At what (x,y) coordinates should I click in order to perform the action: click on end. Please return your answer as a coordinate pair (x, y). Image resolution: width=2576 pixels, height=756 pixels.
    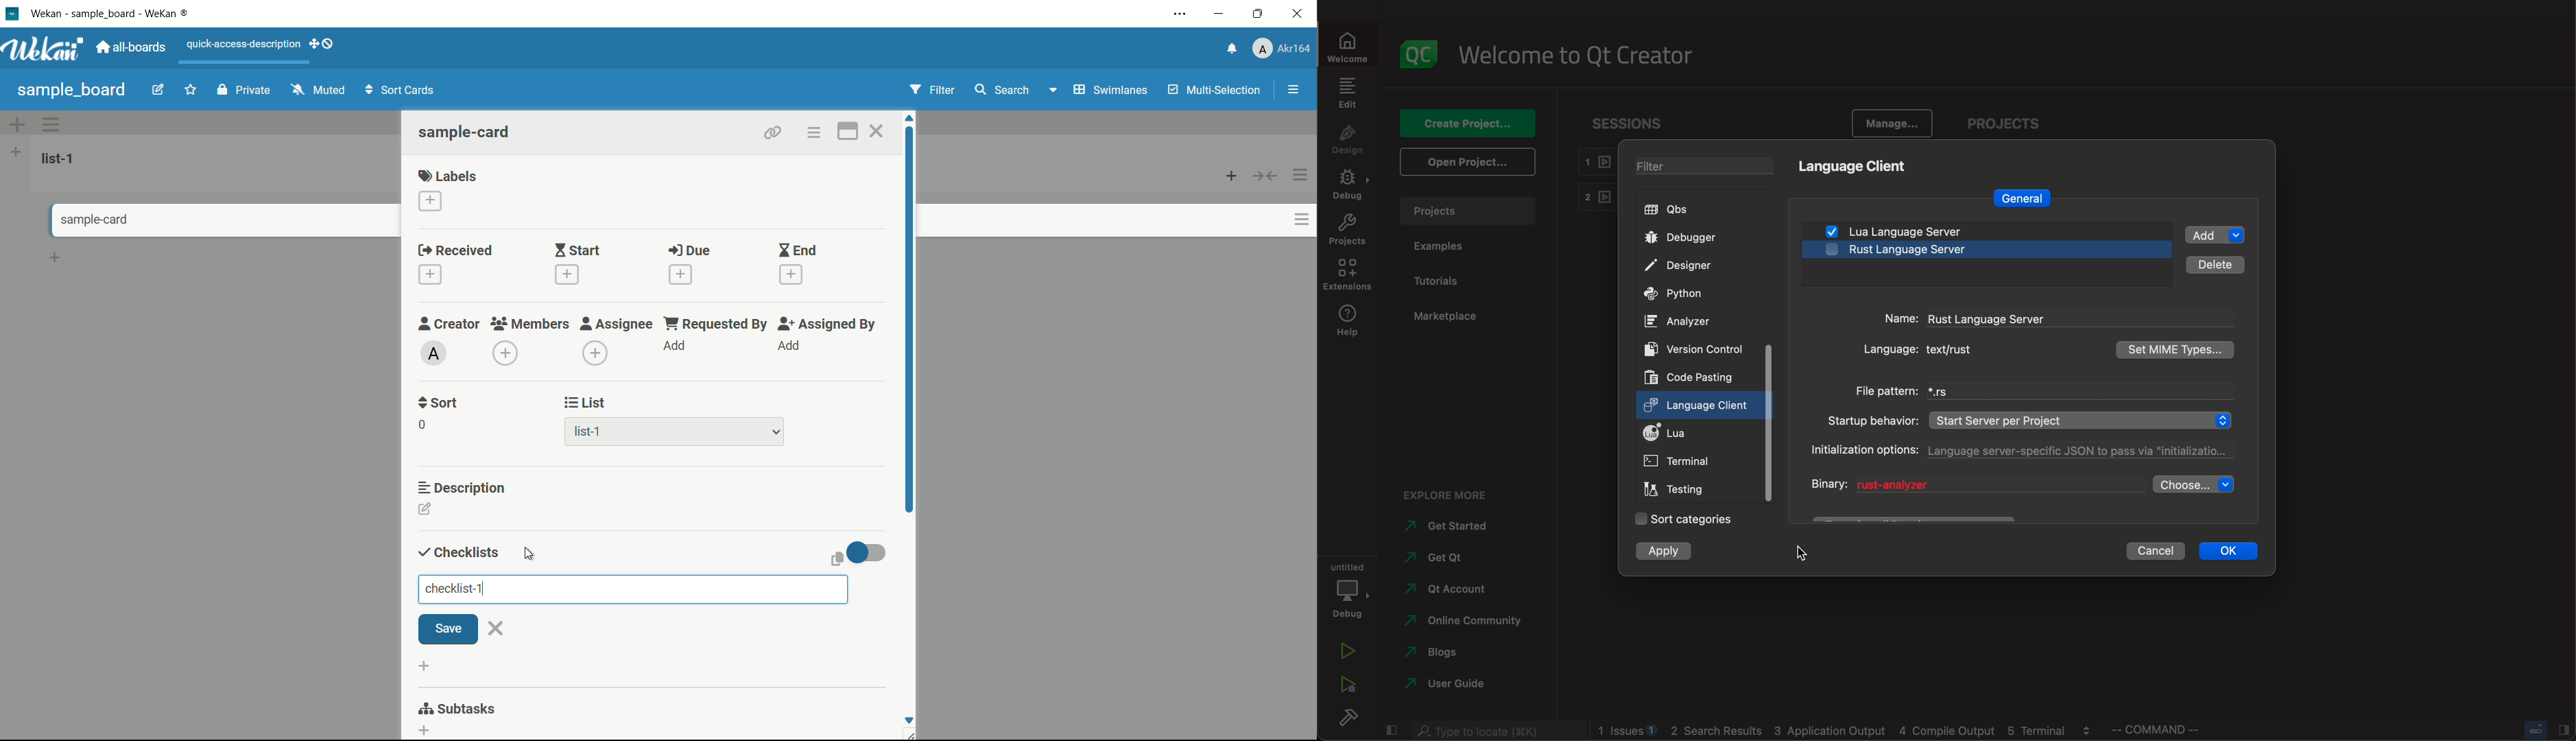
    Looking at the image, I should click on (797, 251).